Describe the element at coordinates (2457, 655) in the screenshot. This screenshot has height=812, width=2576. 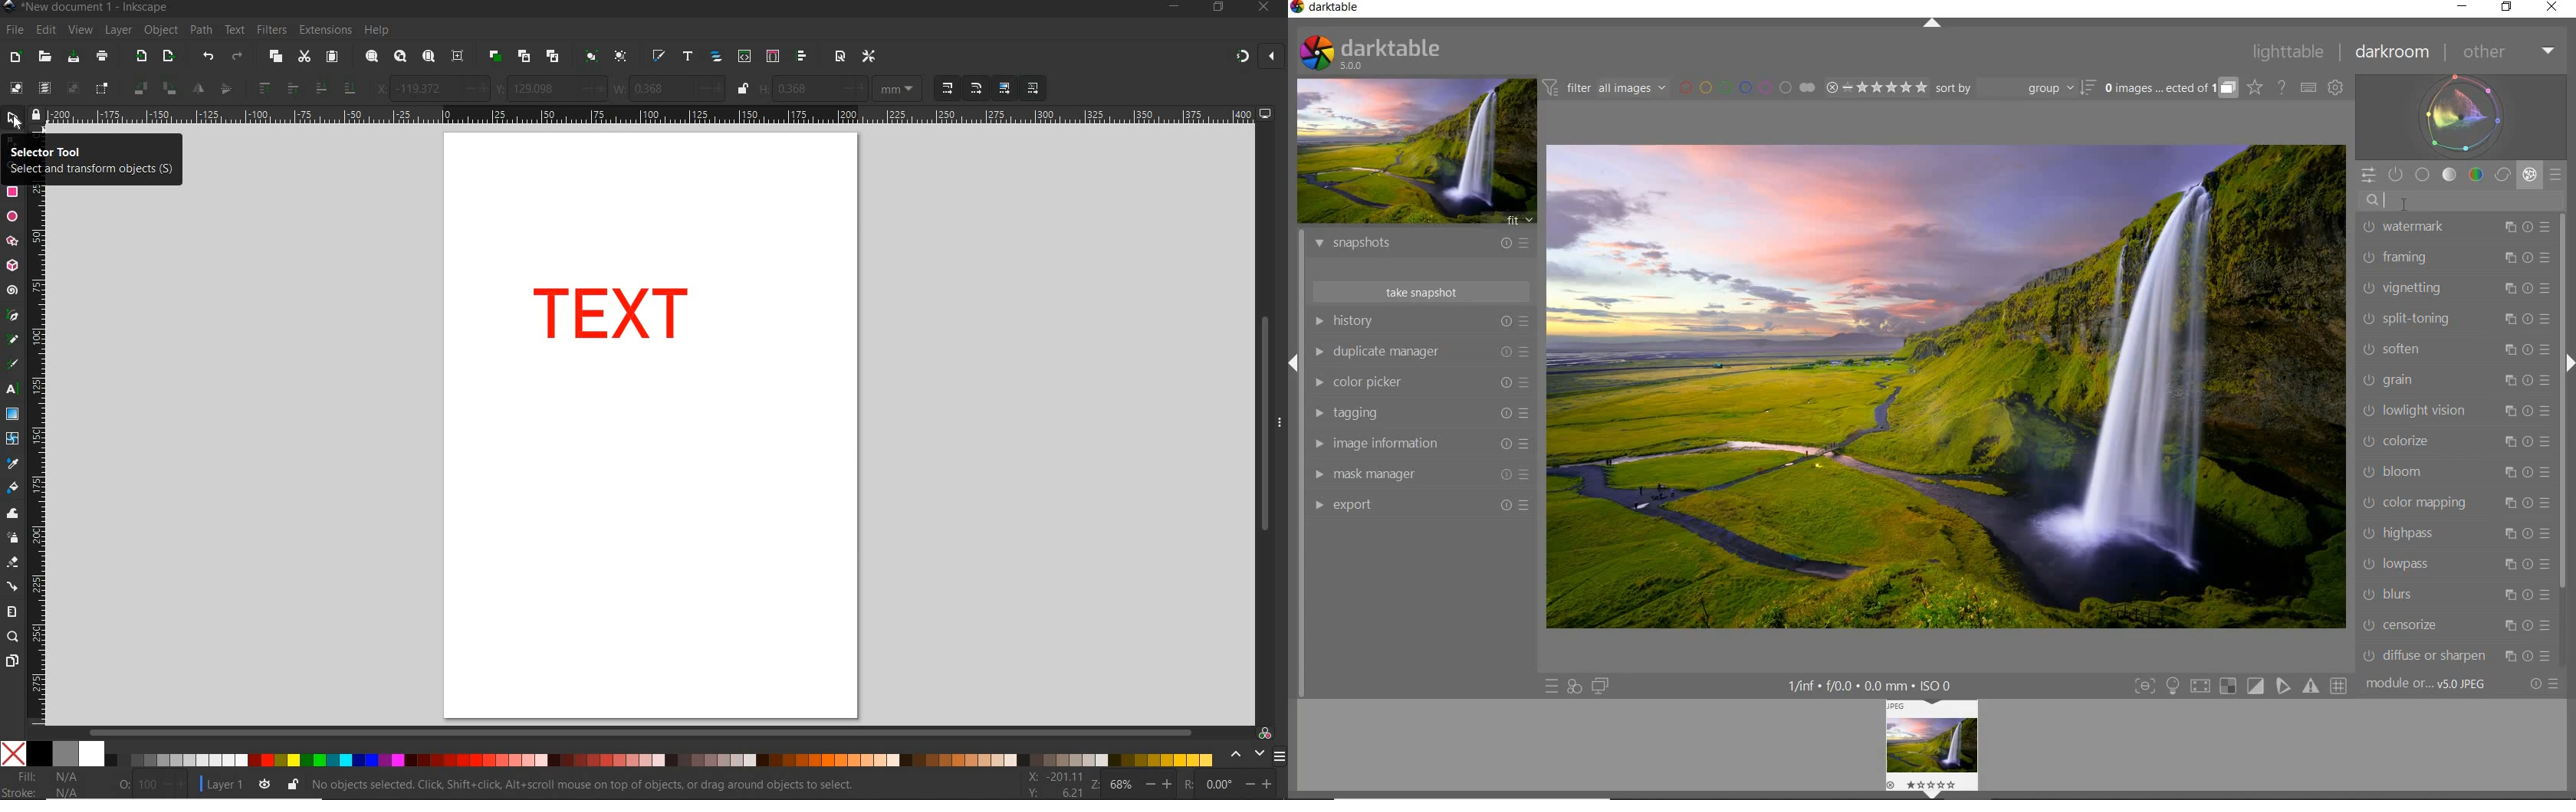
I see `diffuse or sharpen` at that location.